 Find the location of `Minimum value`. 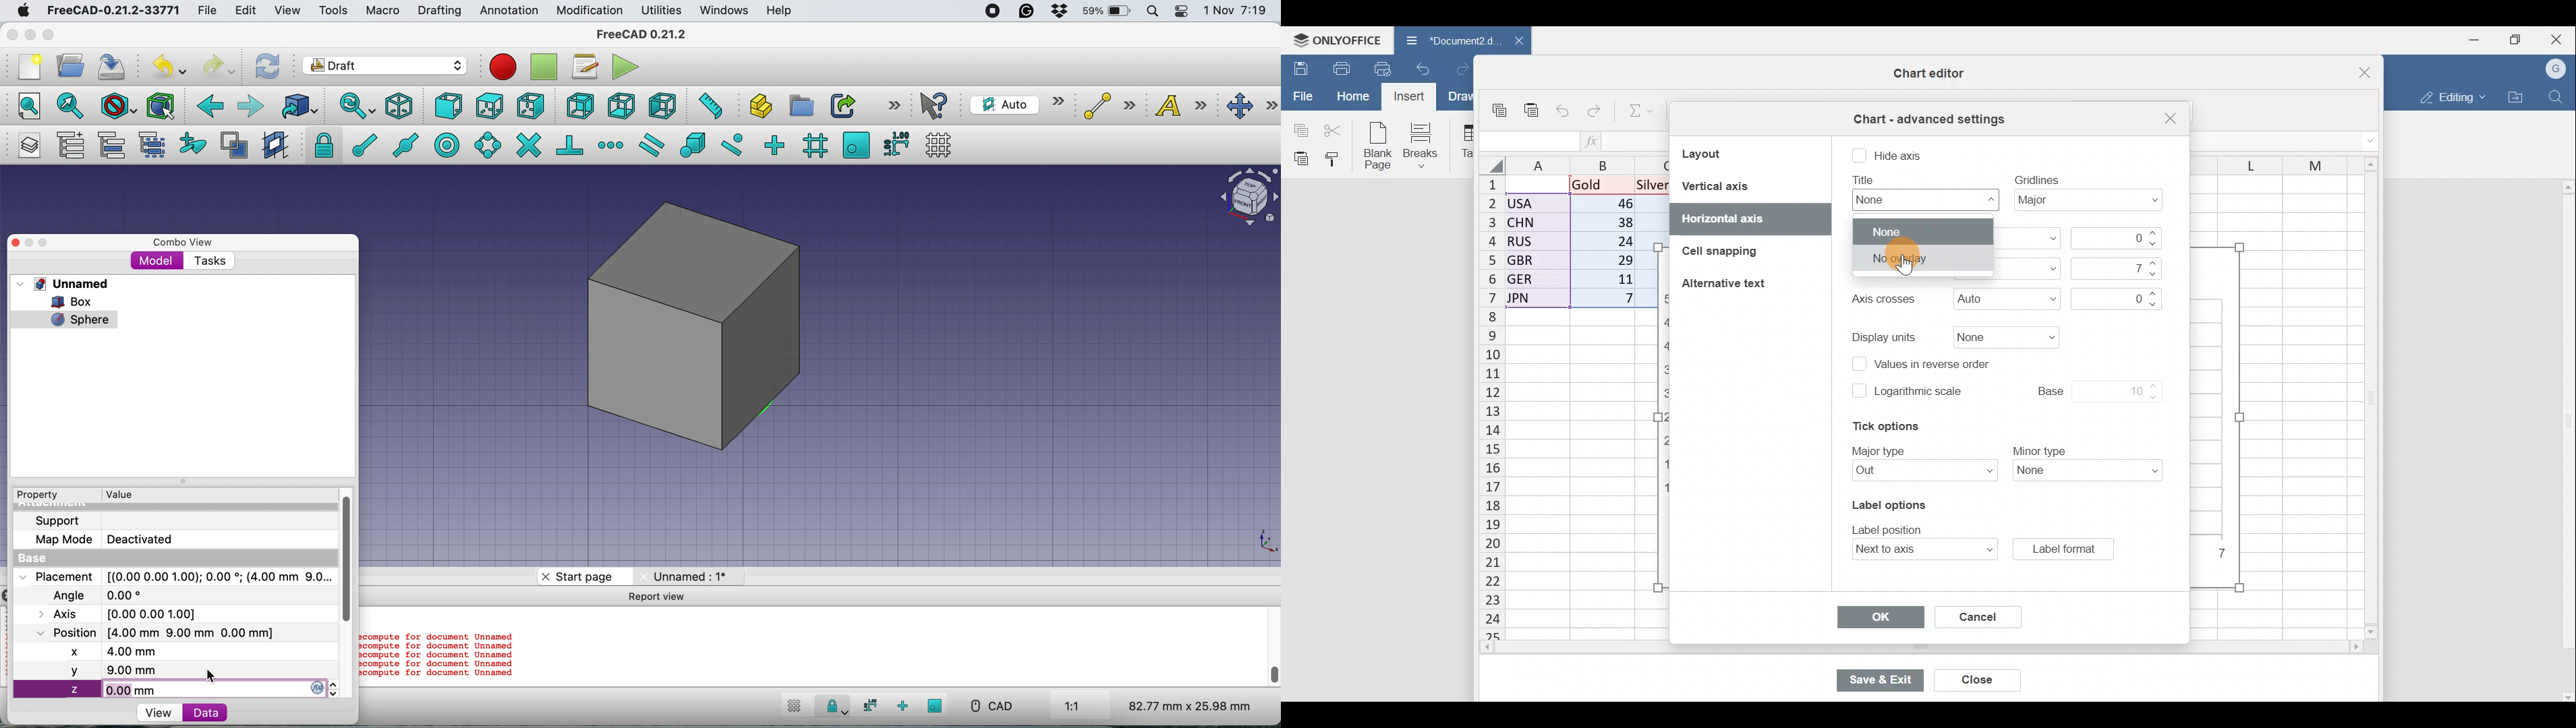

Minimum value is located at coordinates (2119, 238).